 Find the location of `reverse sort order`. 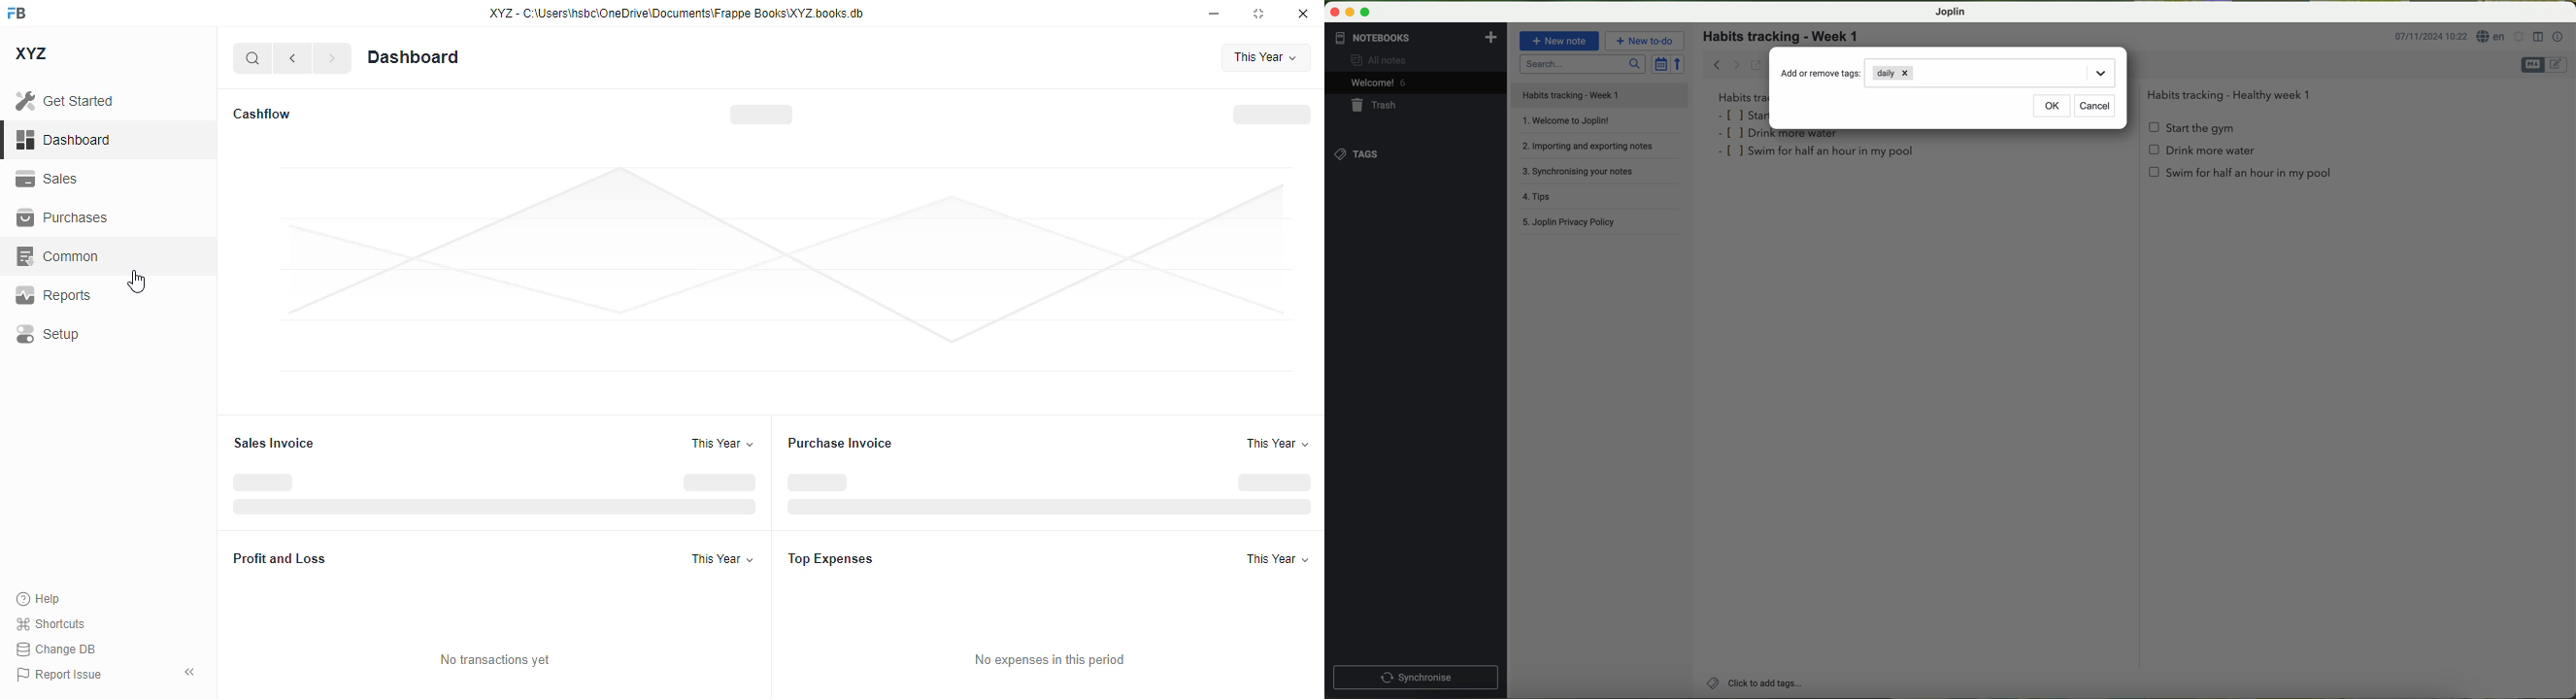

reverse sort order is located at coordinates (1679, 63).